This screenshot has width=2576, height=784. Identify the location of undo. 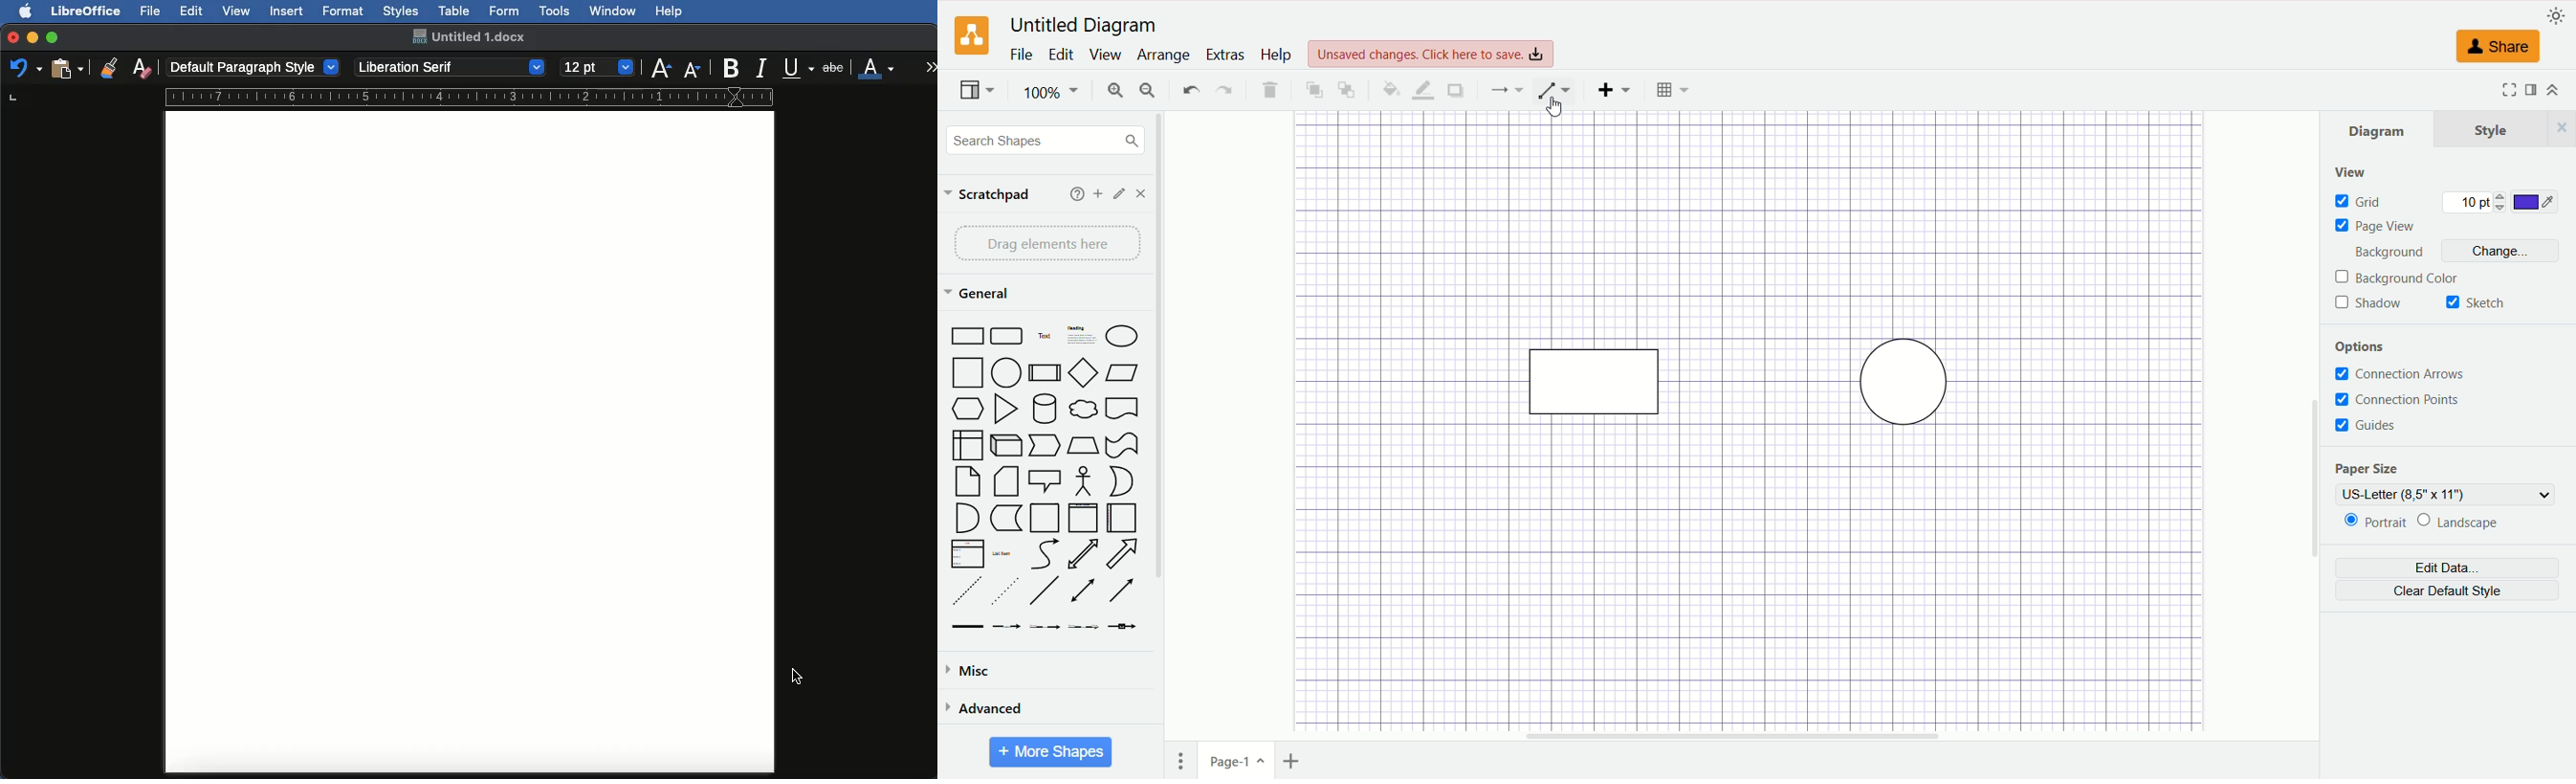
(1188, 89).